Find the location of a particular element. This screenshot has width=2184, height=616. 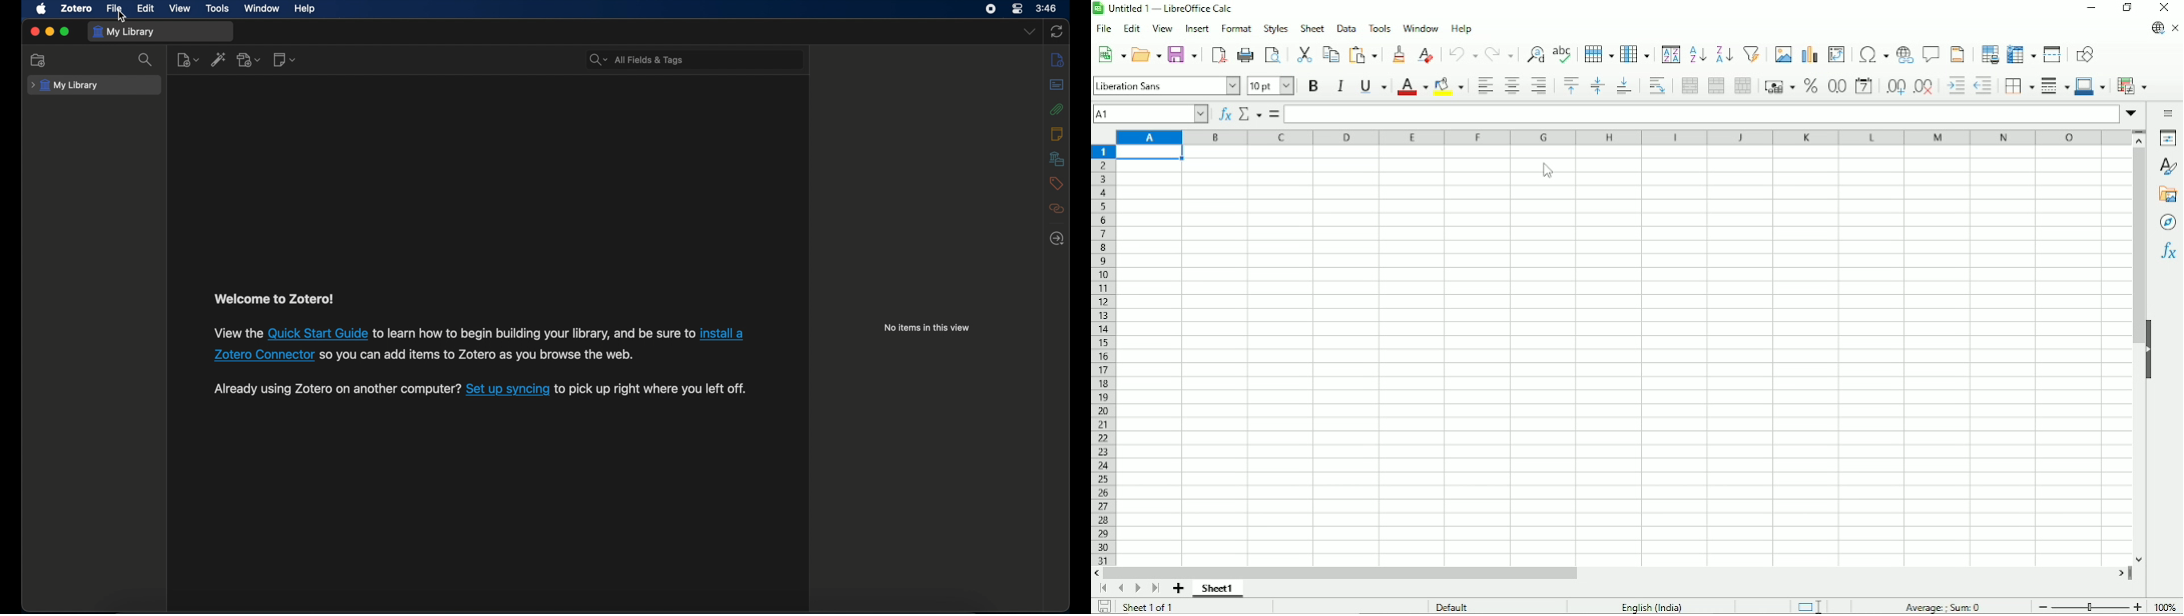

close is located at coordinates (34, 32).